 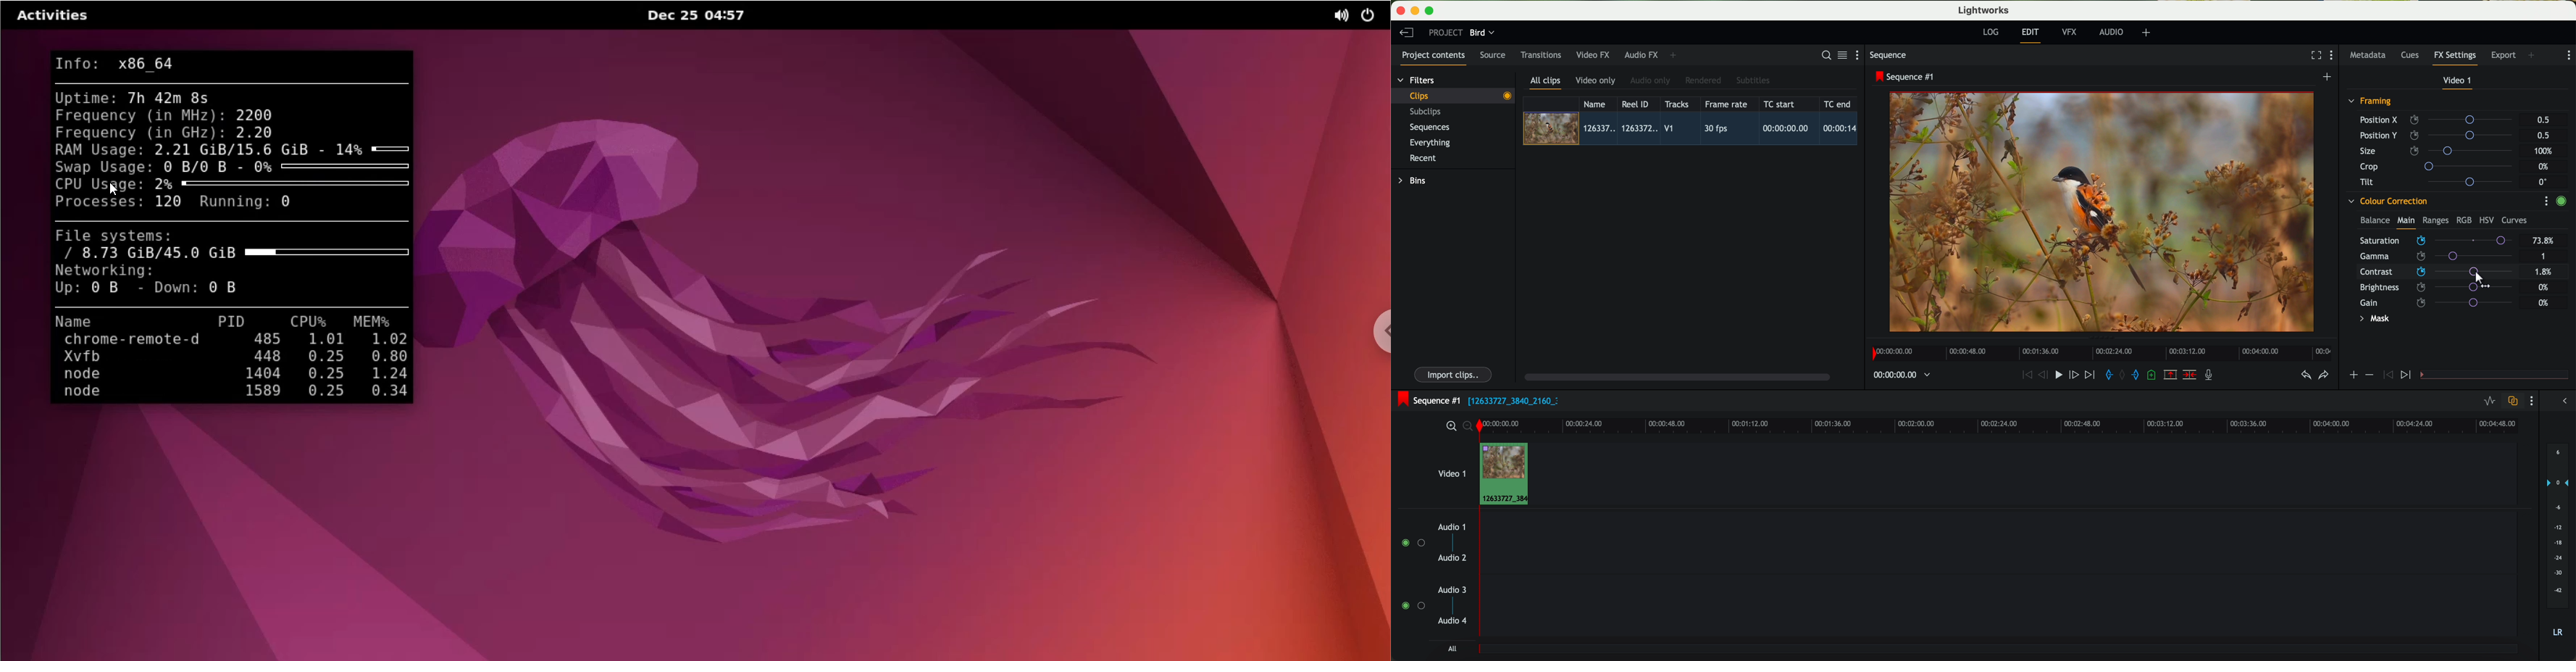 What do you see at coordinates (2559, 543) in the screenshot?
I see `audio output level (d/B)` at bounding box center [2559, 543].